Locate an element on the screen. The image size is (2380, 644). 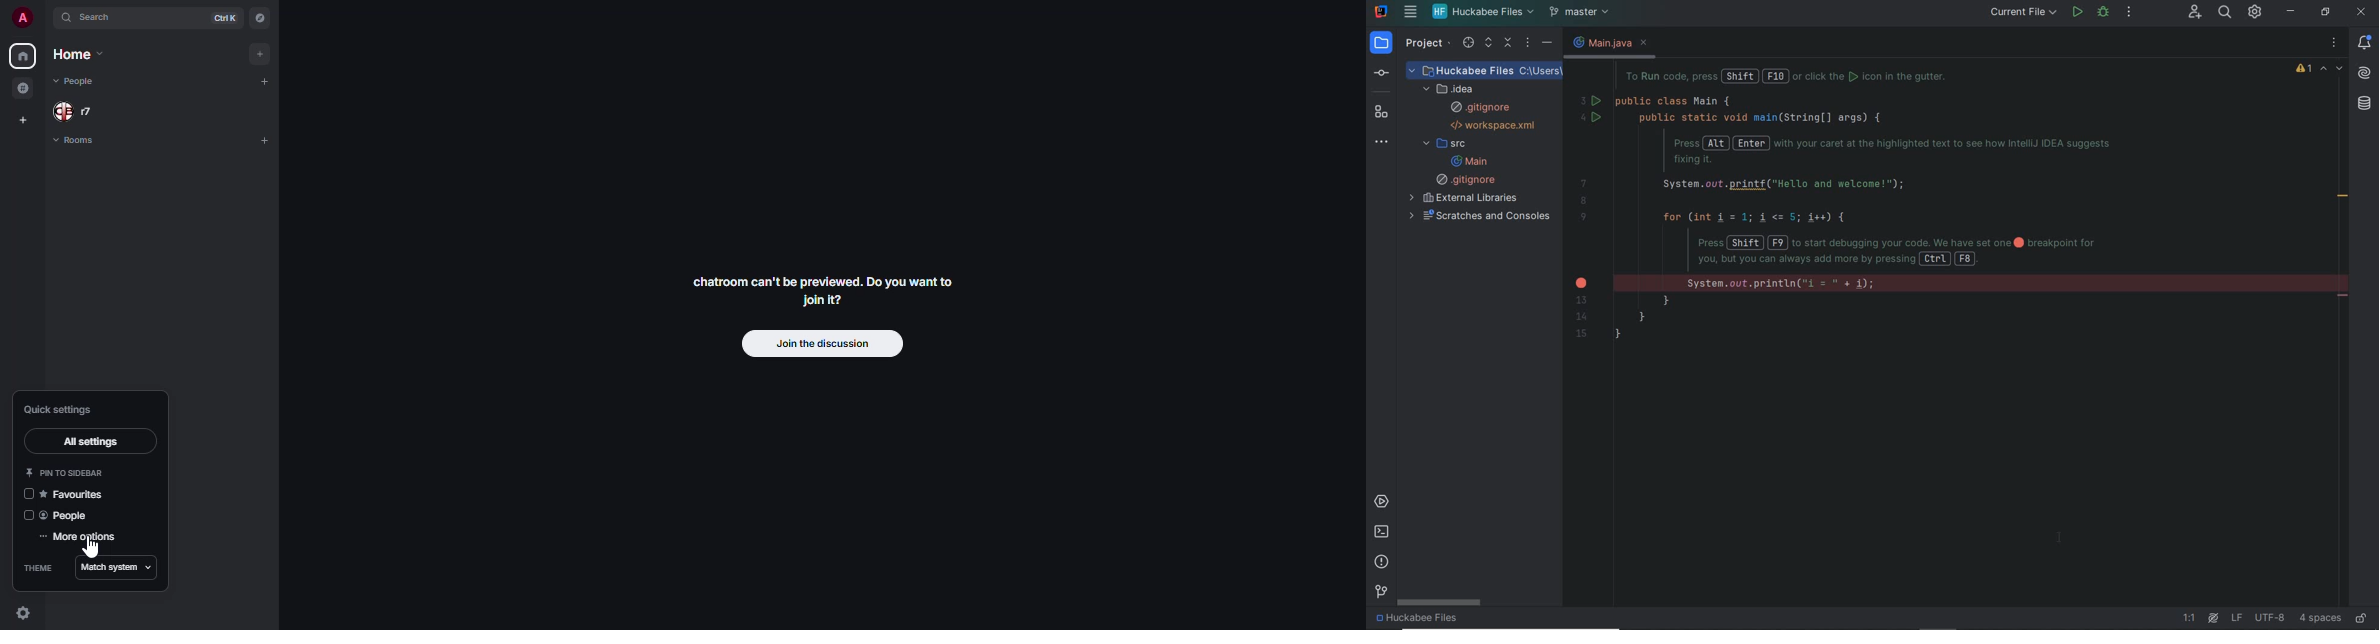
line separator is located at coordinates (2237, 618).